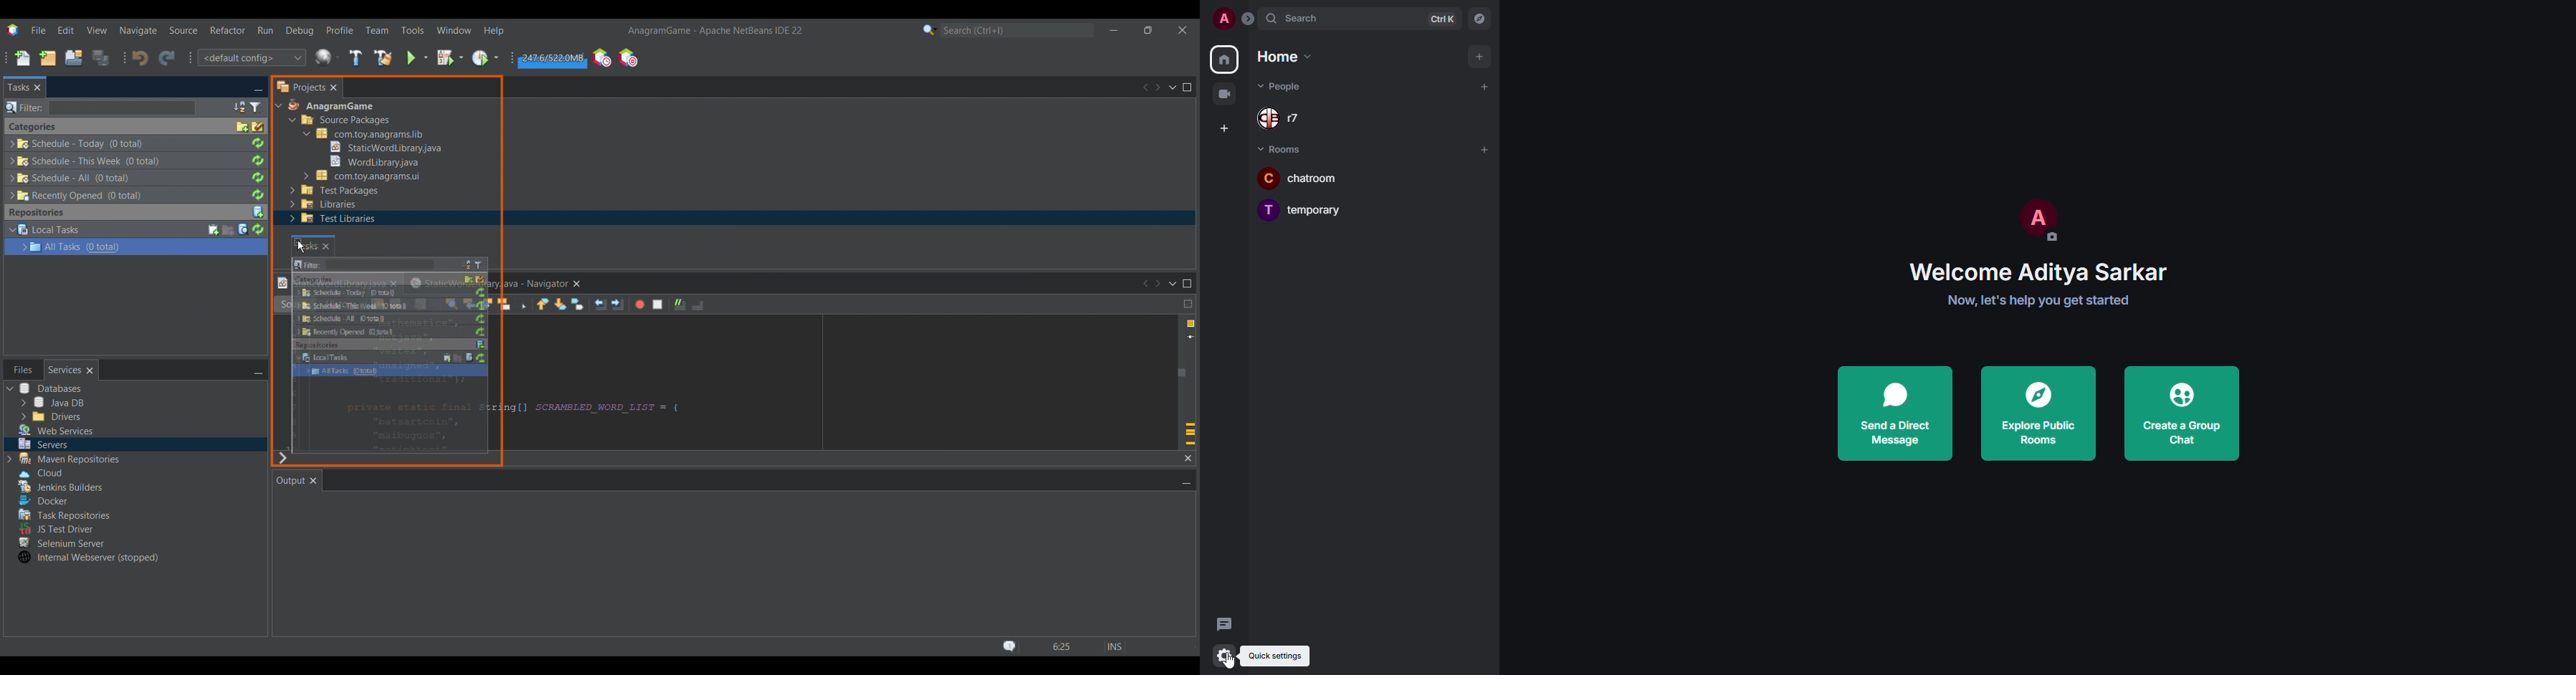 Image resolution: width=2576 pixels, height=700 pixels. Describe the element at coordinates (1283, 149) in the screenshot. I see `rooms` at that location.